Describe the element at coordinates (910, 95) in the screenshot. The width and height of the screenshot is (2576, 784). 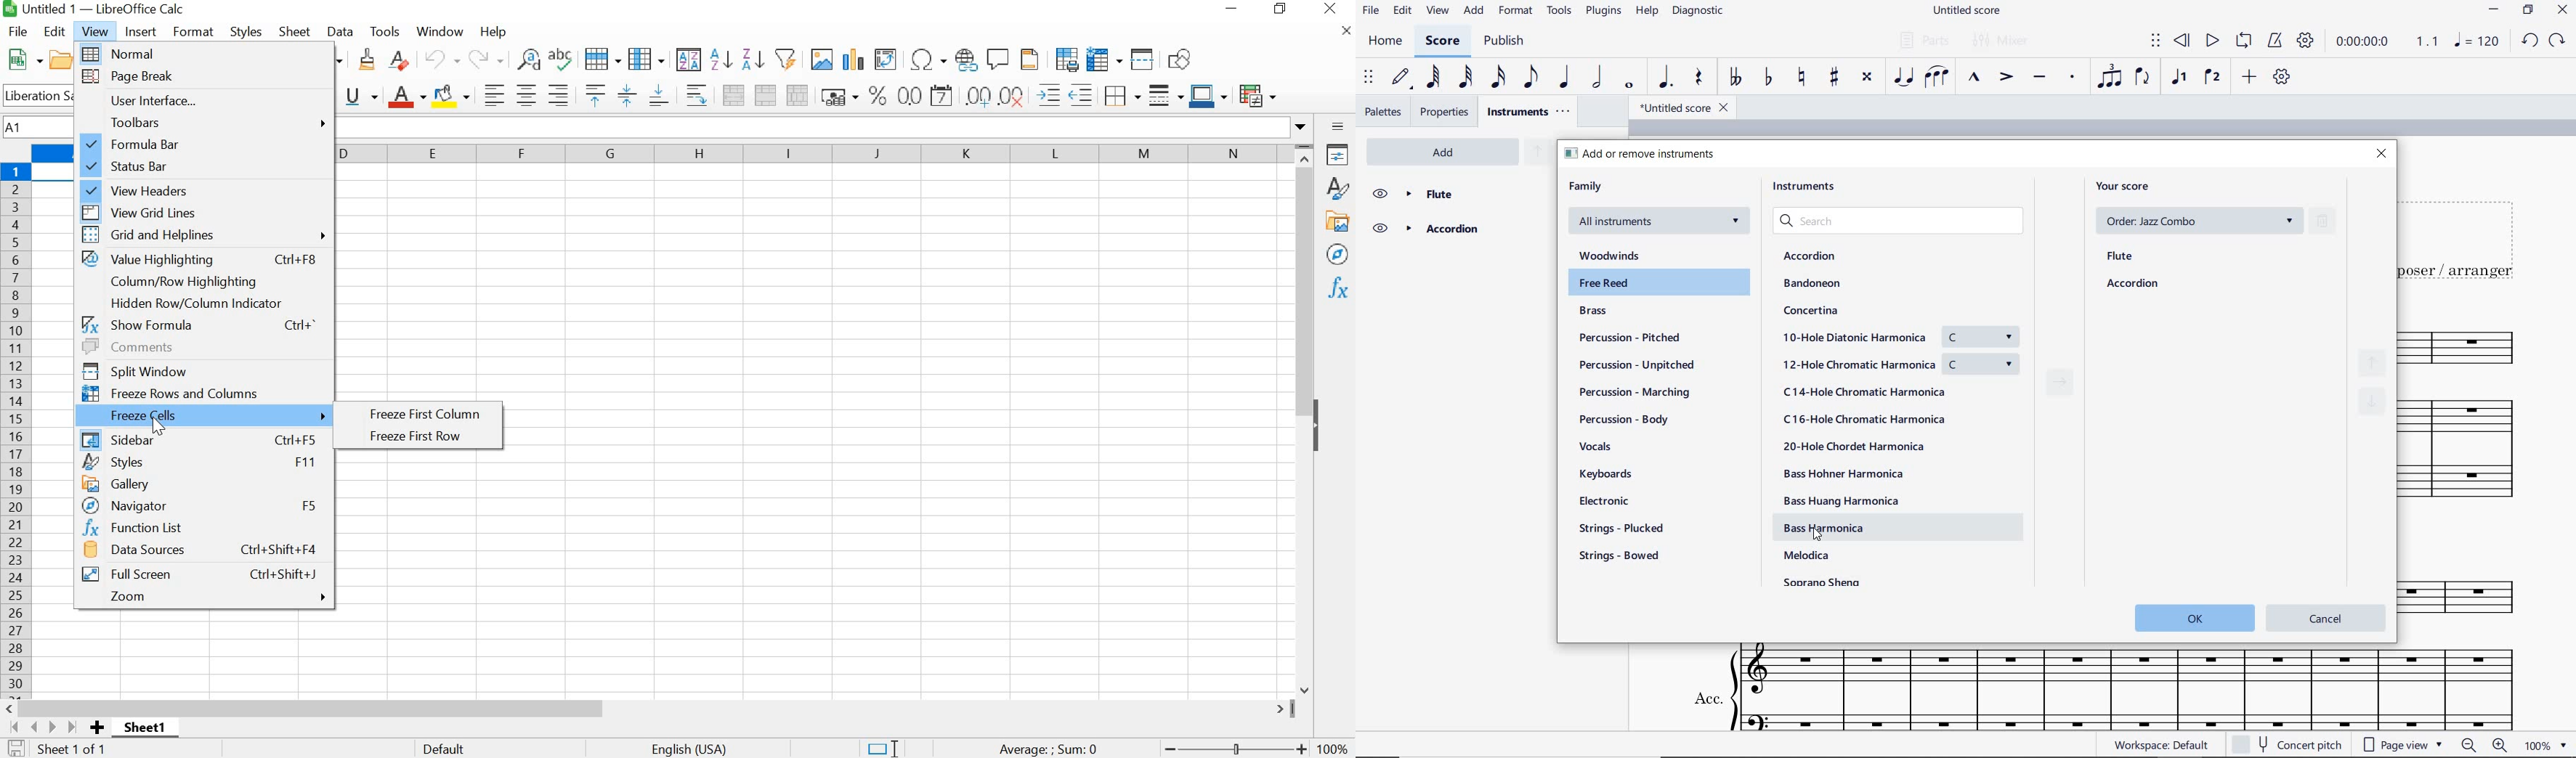
I see `FORMAT AS NUMBER` at that location.